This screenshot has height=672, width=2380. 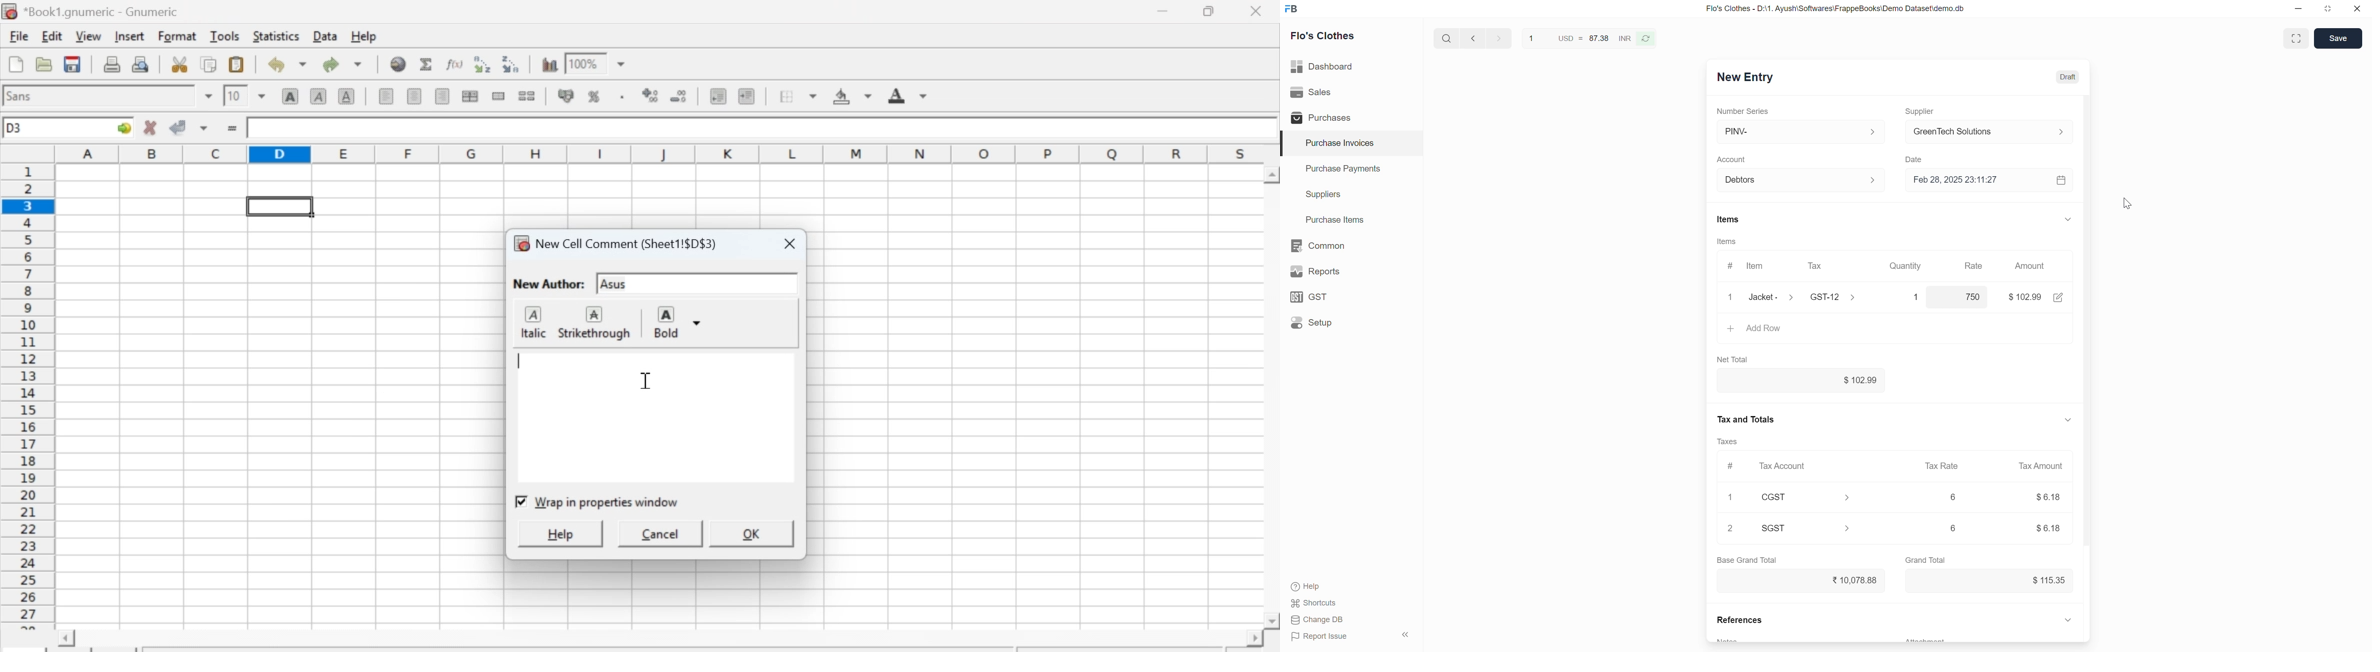 What do you see at coordinates (212, 65) in the screenshot?
I see `Copy` at bounding box center [212, 65].